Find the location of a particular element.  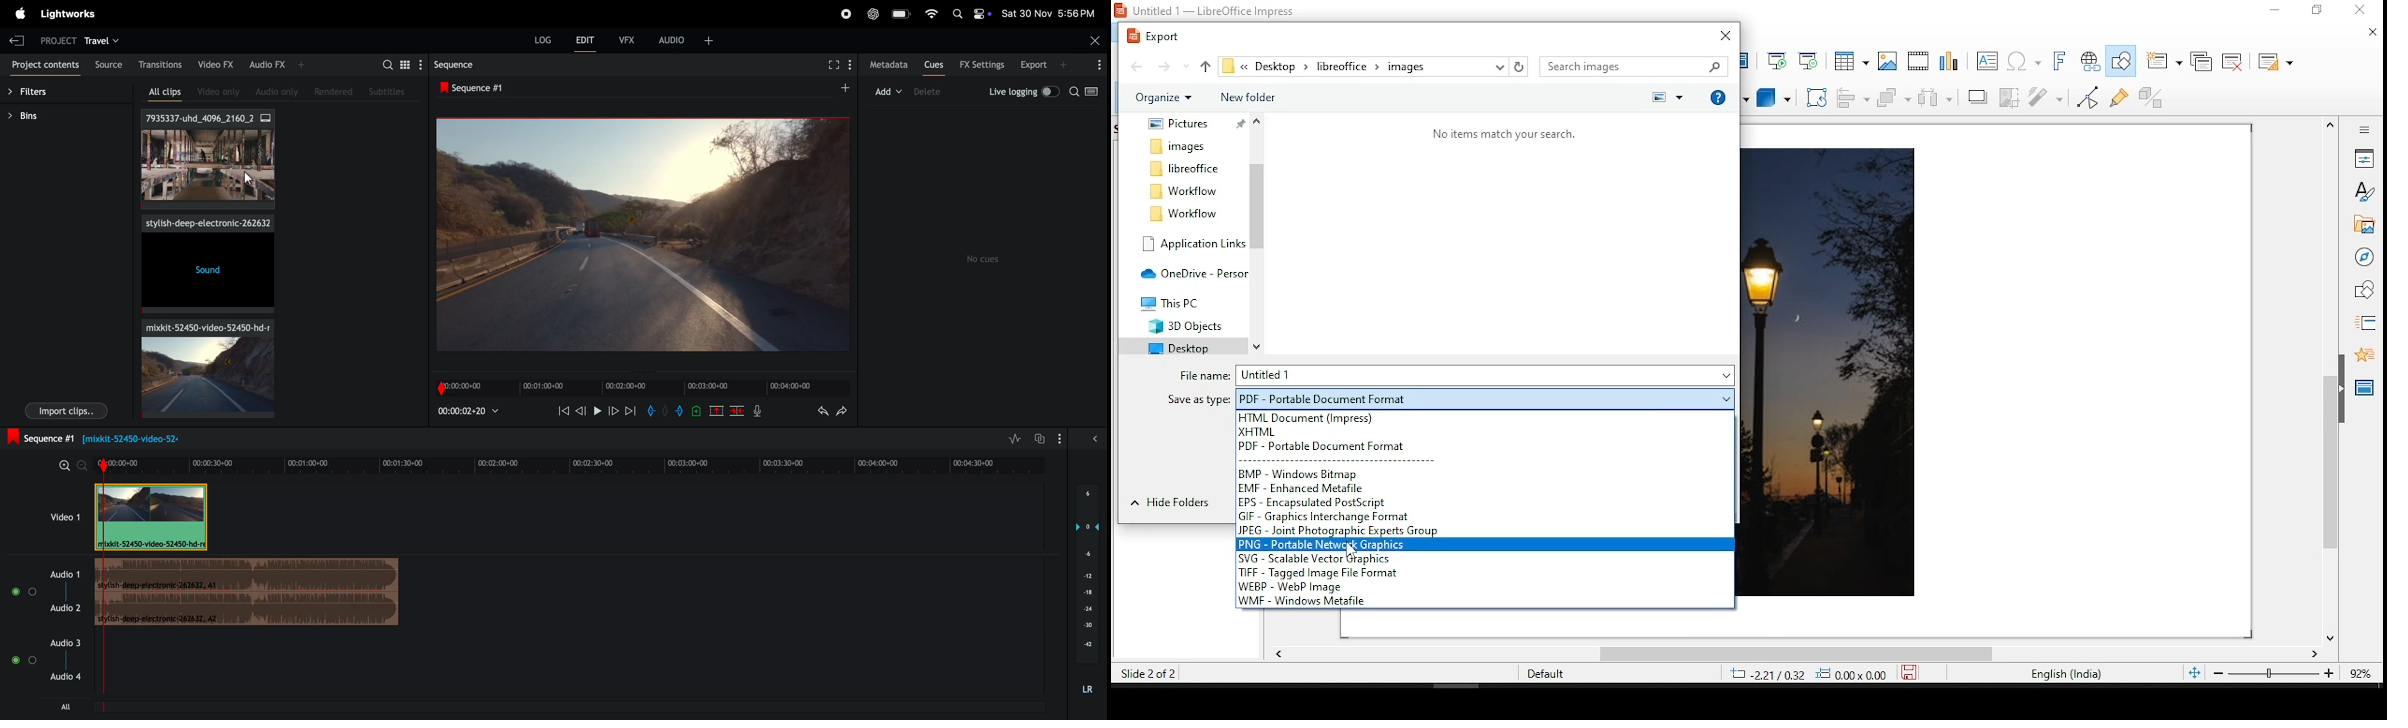

Dimensions is located at coordinates (1829, 674).